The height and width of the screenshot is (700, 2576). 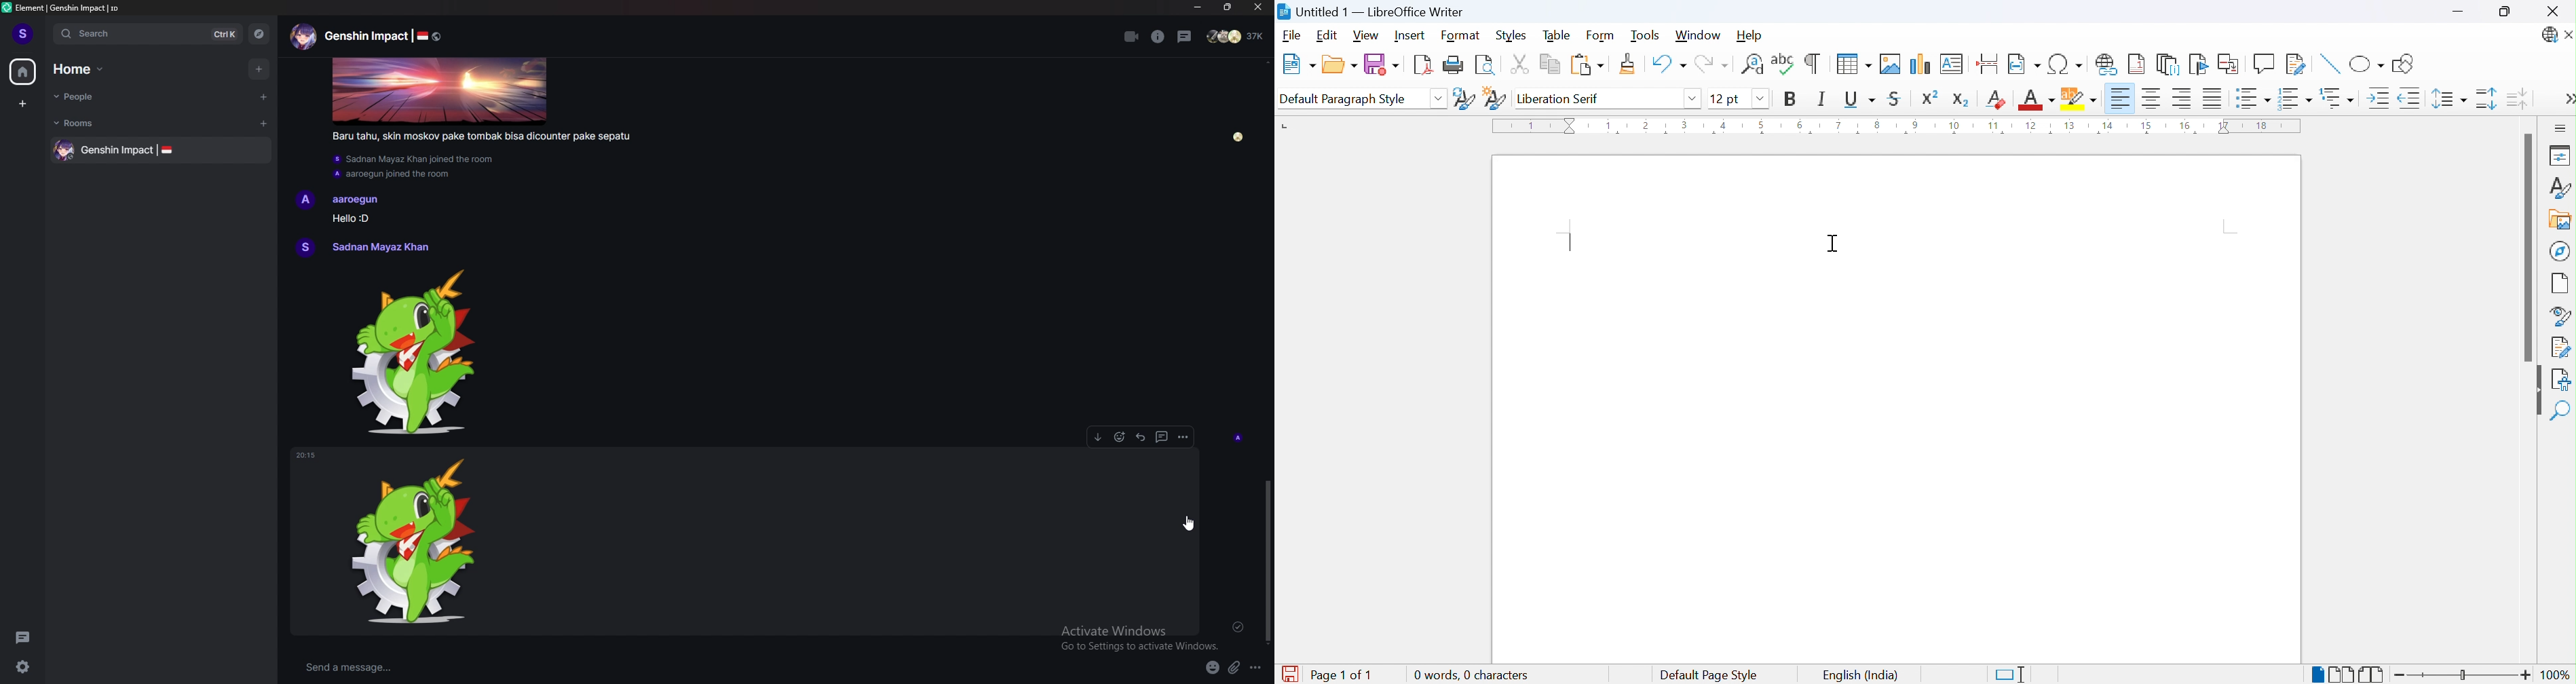 I want to click on Print, so click(x=1454, y=64).